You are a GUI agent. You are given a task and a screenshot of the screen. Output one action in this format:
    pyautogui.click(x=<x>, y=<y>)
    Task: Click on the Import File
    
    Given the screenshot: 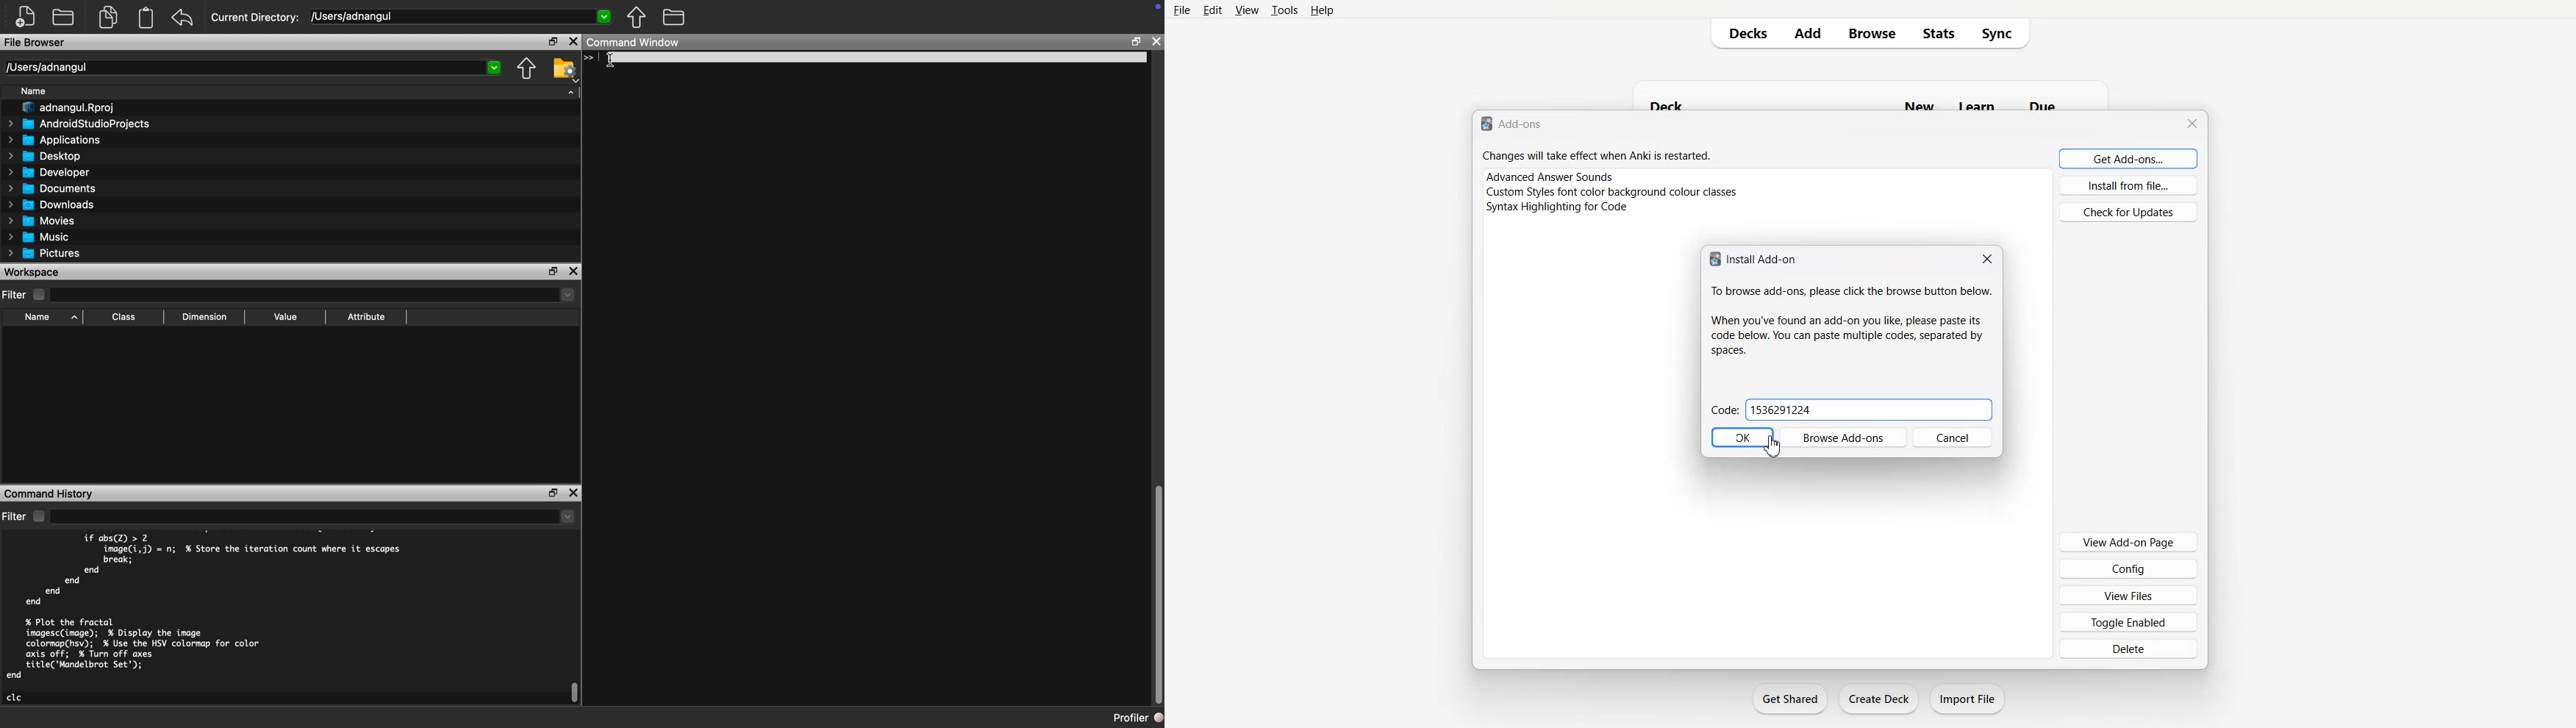 What is the action you would take?
    pyautogui.click(x=1968, y=699)
    